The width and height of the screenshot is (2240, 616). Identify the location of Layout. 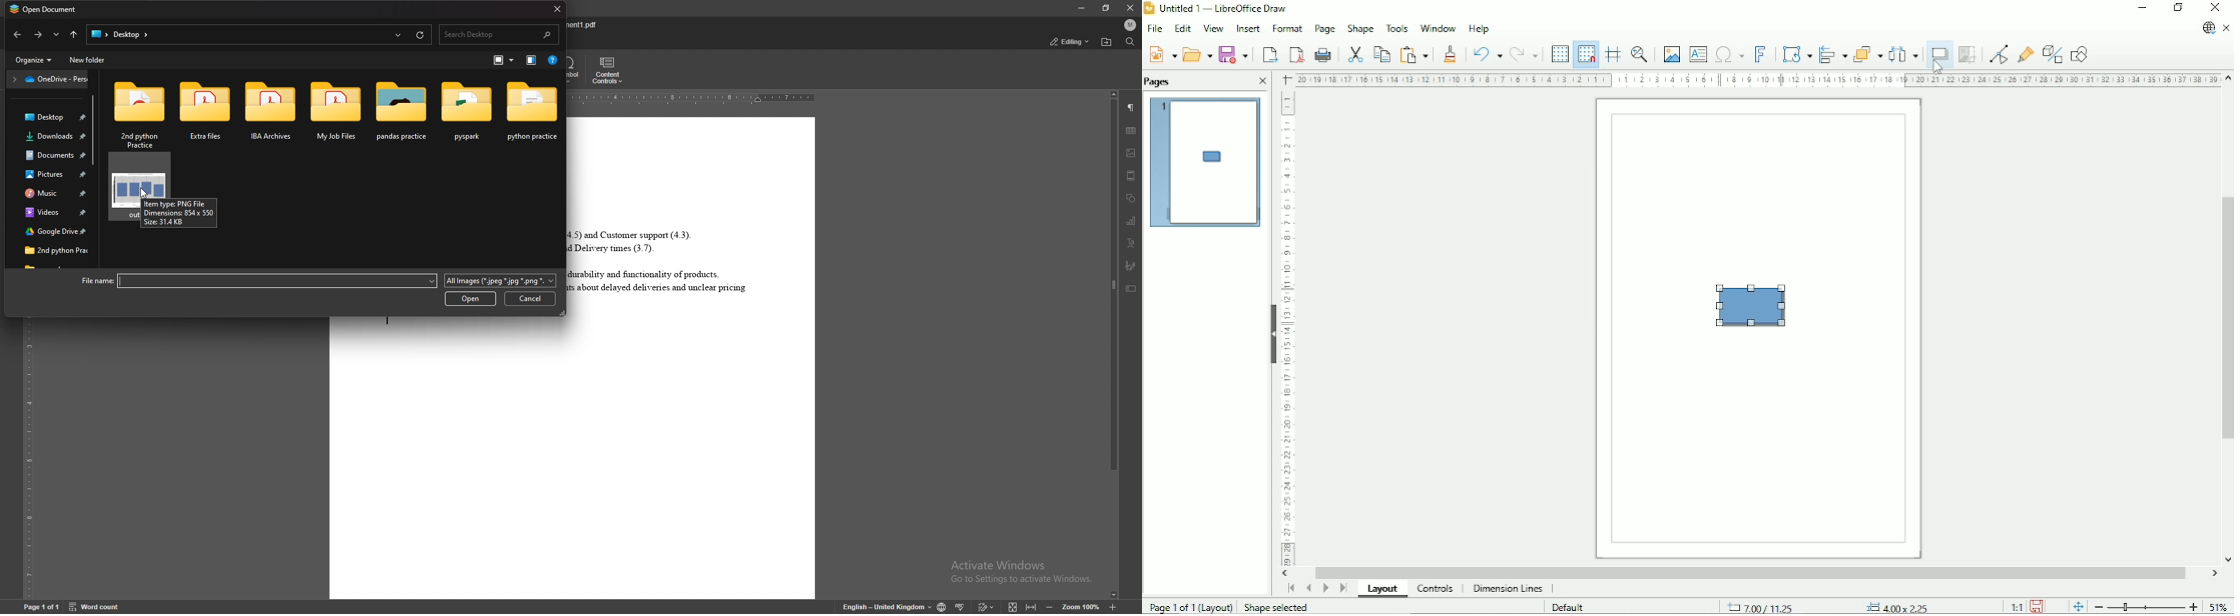
(1382, 591).